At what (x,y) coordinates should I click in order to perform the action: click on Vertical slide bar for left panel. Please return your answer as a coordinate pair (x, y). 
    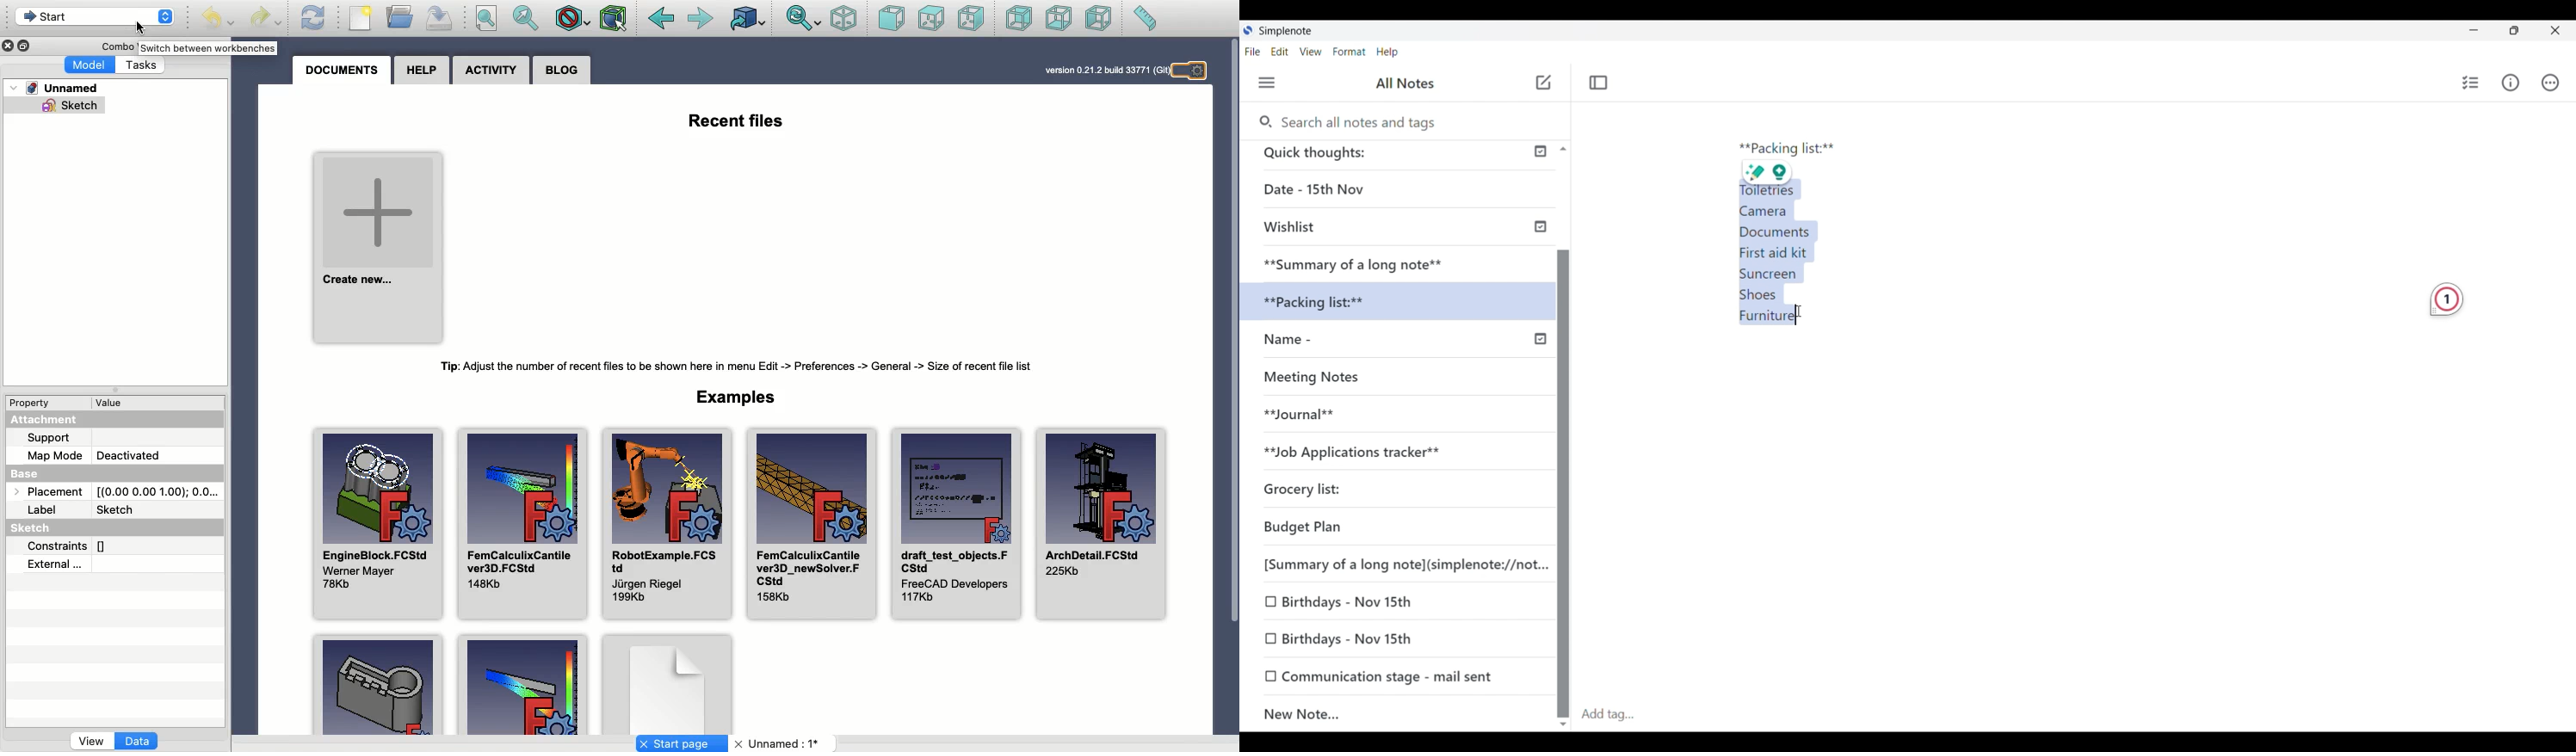
    Looking at the image, I should click on (1564, 471).